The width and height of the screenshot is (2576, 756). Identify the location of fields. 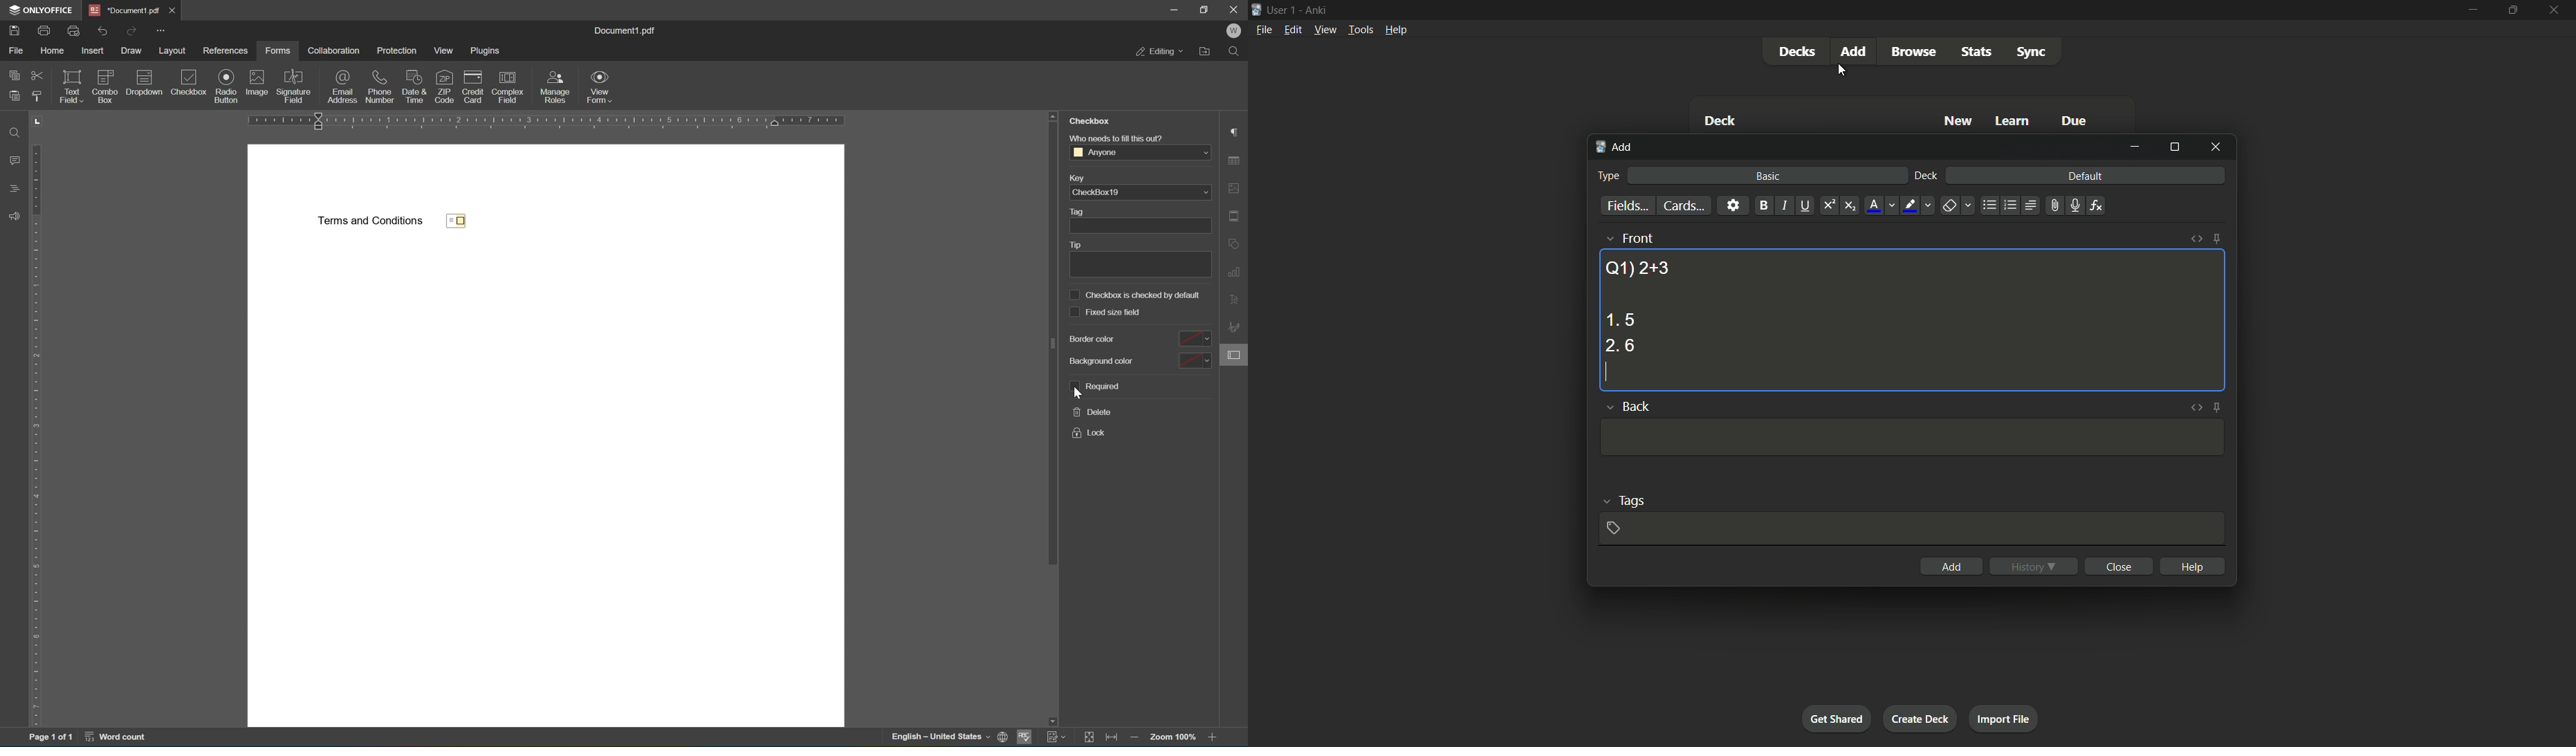
(1628, 207).